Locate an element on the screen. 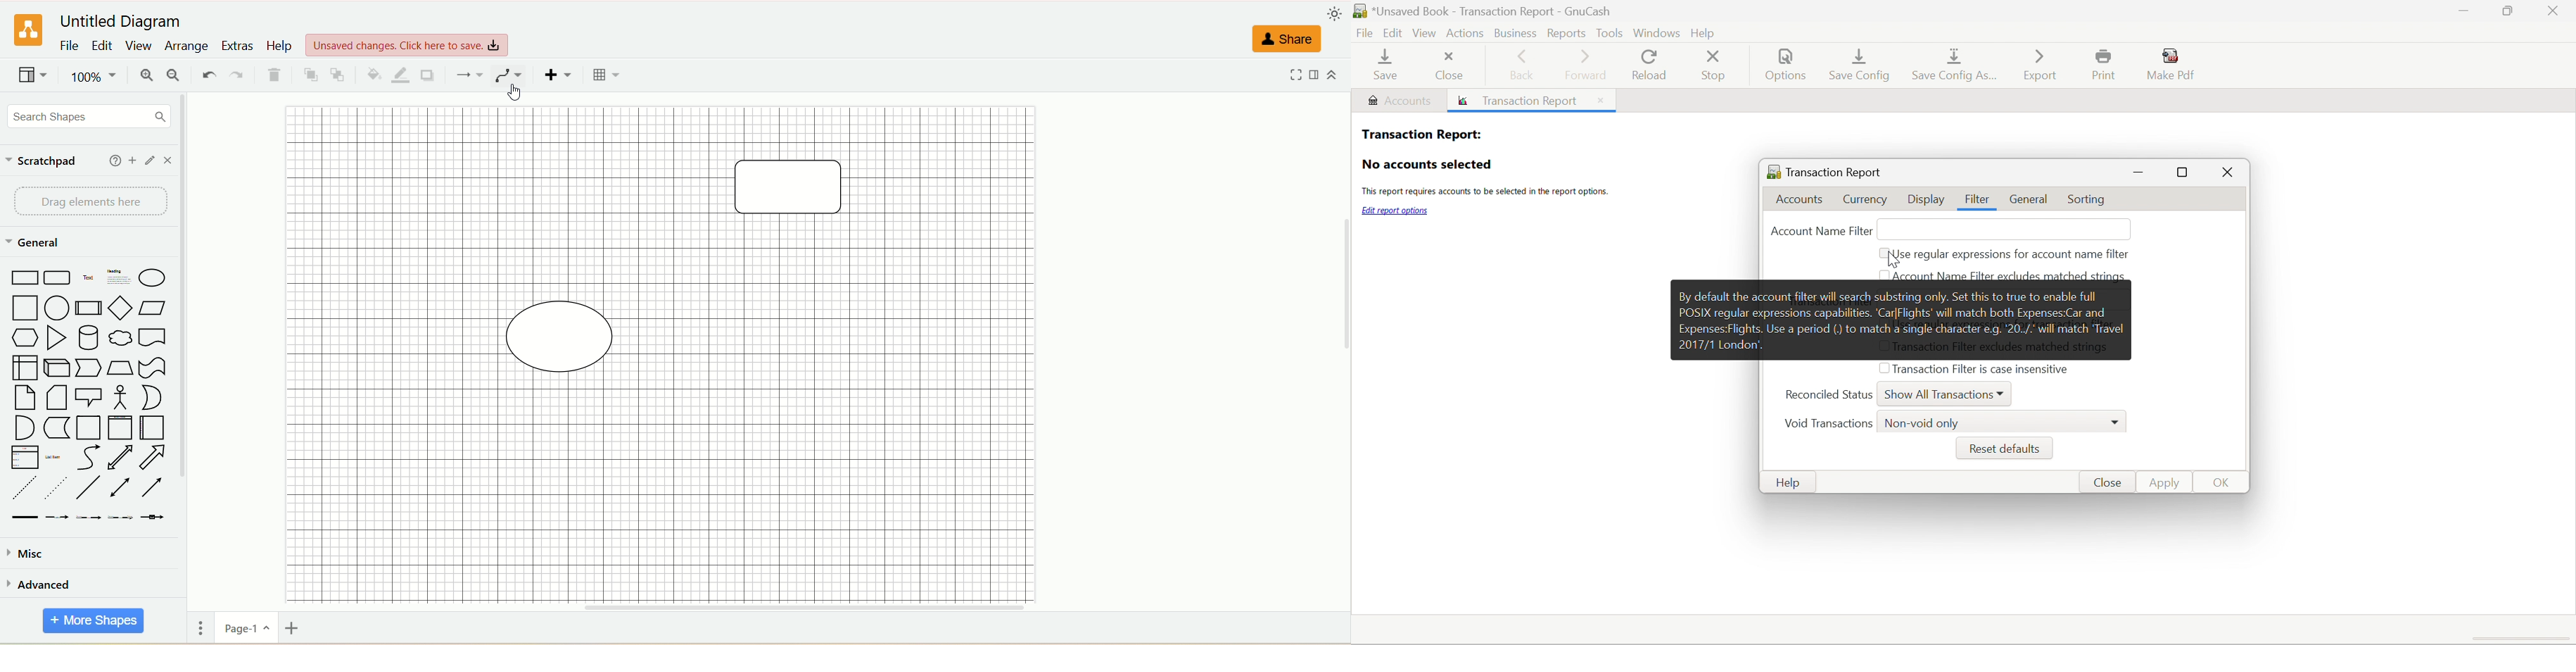  By default the account filter will search substring only. Set this to true to enable full POSIX regular expressions capabilities. 'Car|Flights' will match both Expenses:Car and Expenses:Flights. Use a period (.) to match a single character e.g., '20..' will match 'Travel 2017/1 London'. is located at coordinates (1902, 319).